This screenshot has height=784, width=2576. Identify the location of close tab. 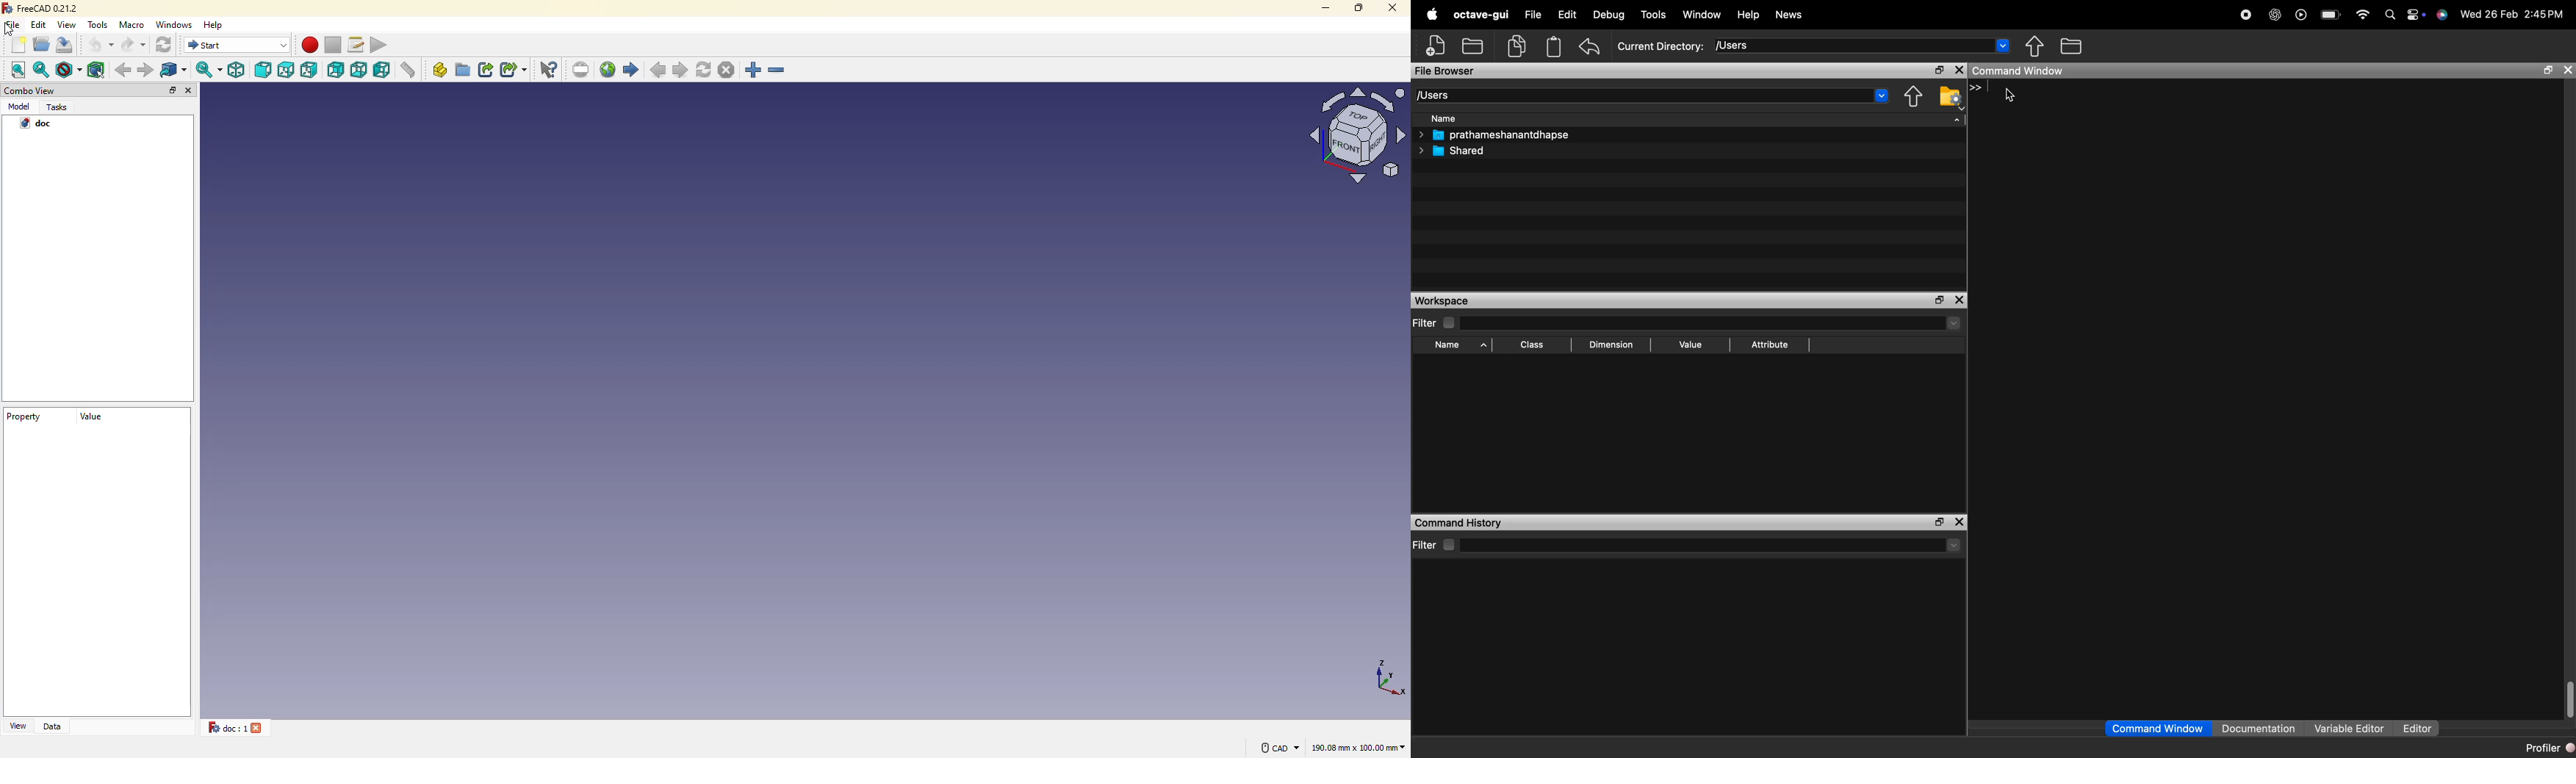
(260, 727).